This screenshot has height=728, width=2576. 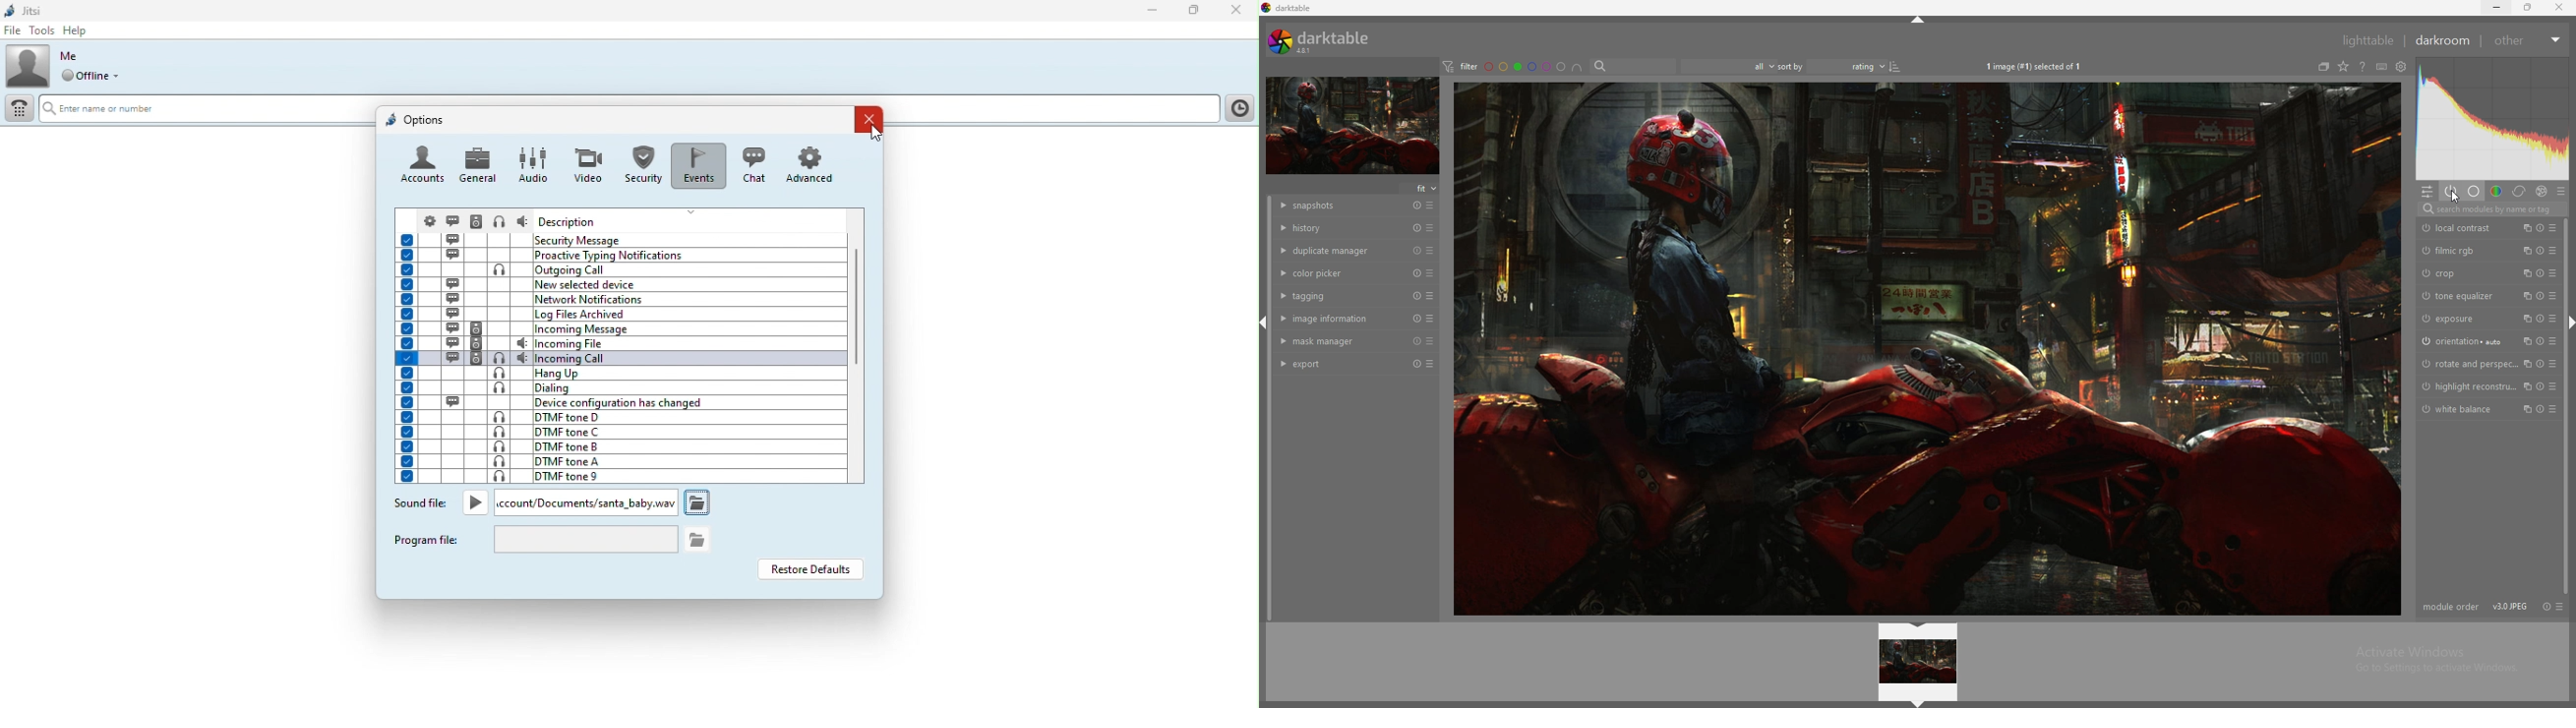 What do you see at coordinates (41, 30) in the screenshot?
I see `Tools` at bounding box center [41, 30].